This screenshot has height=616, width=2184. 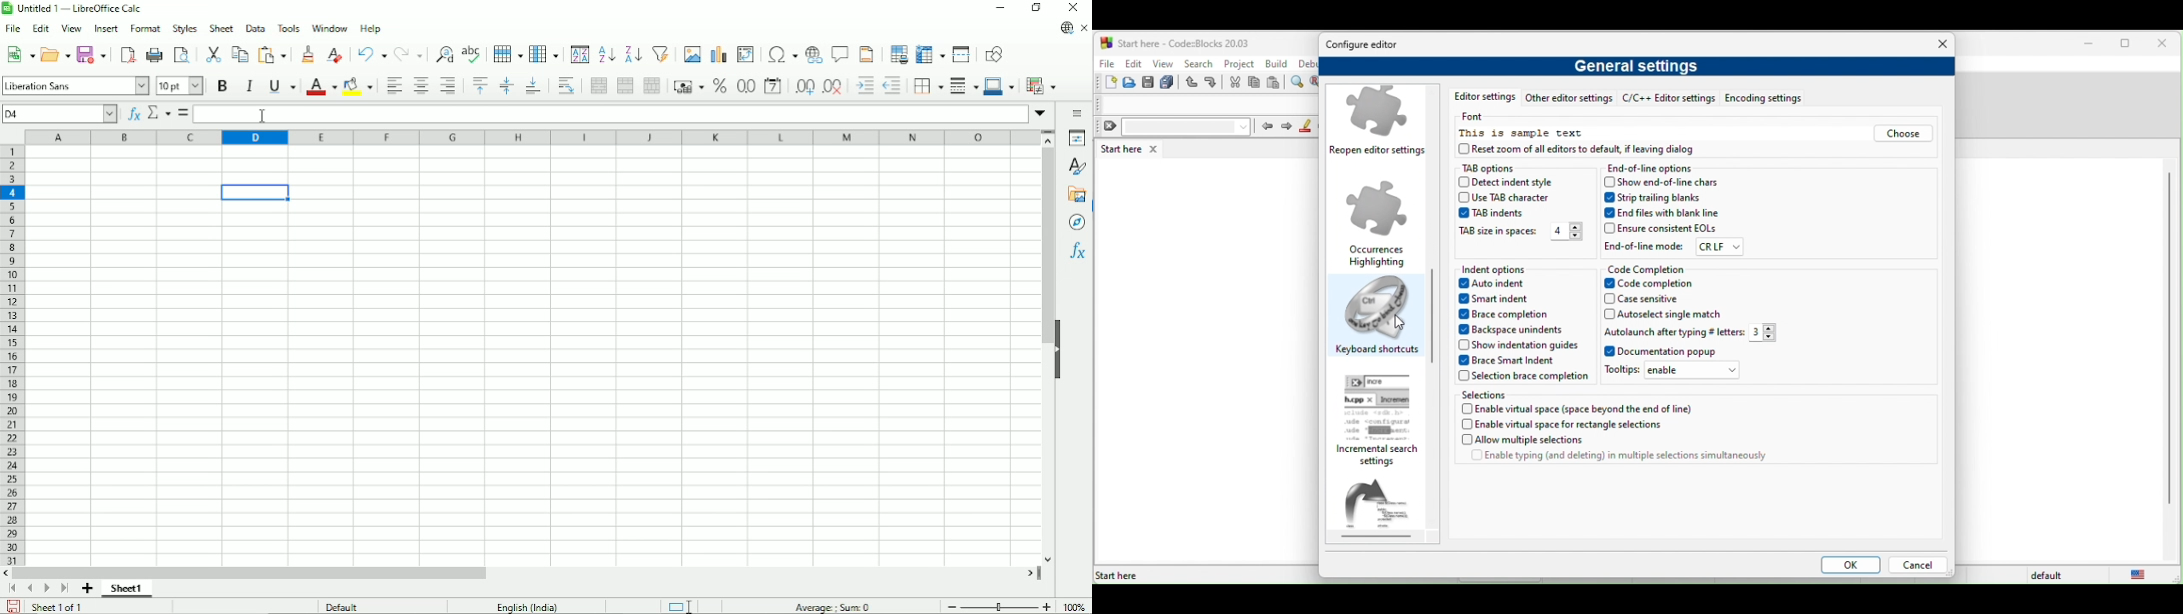 I want to click on Zoom in, so click(x=1046, y=606).